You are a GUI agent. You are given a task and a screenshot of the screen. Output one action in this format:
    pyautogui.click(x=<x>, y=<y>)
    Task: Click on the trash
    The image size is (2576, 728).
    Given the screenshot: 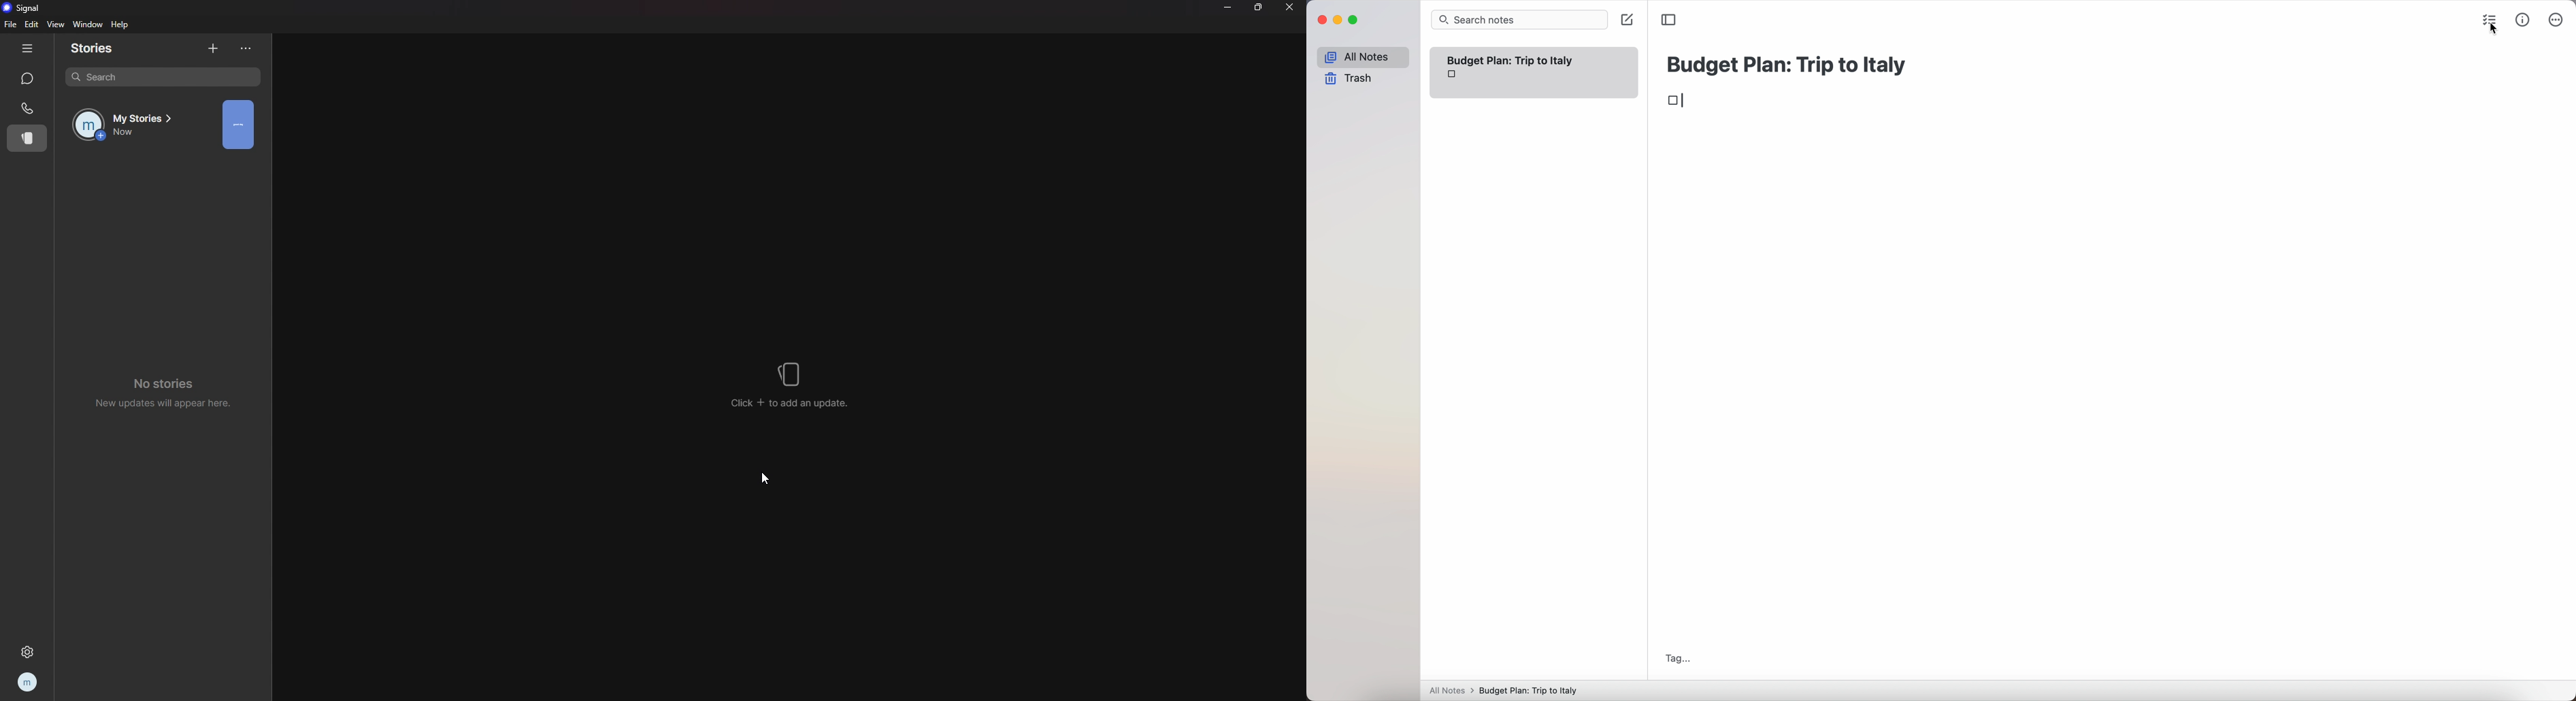 What is the action you would take?
    pyautogui.click(x=1349, y=79)
    